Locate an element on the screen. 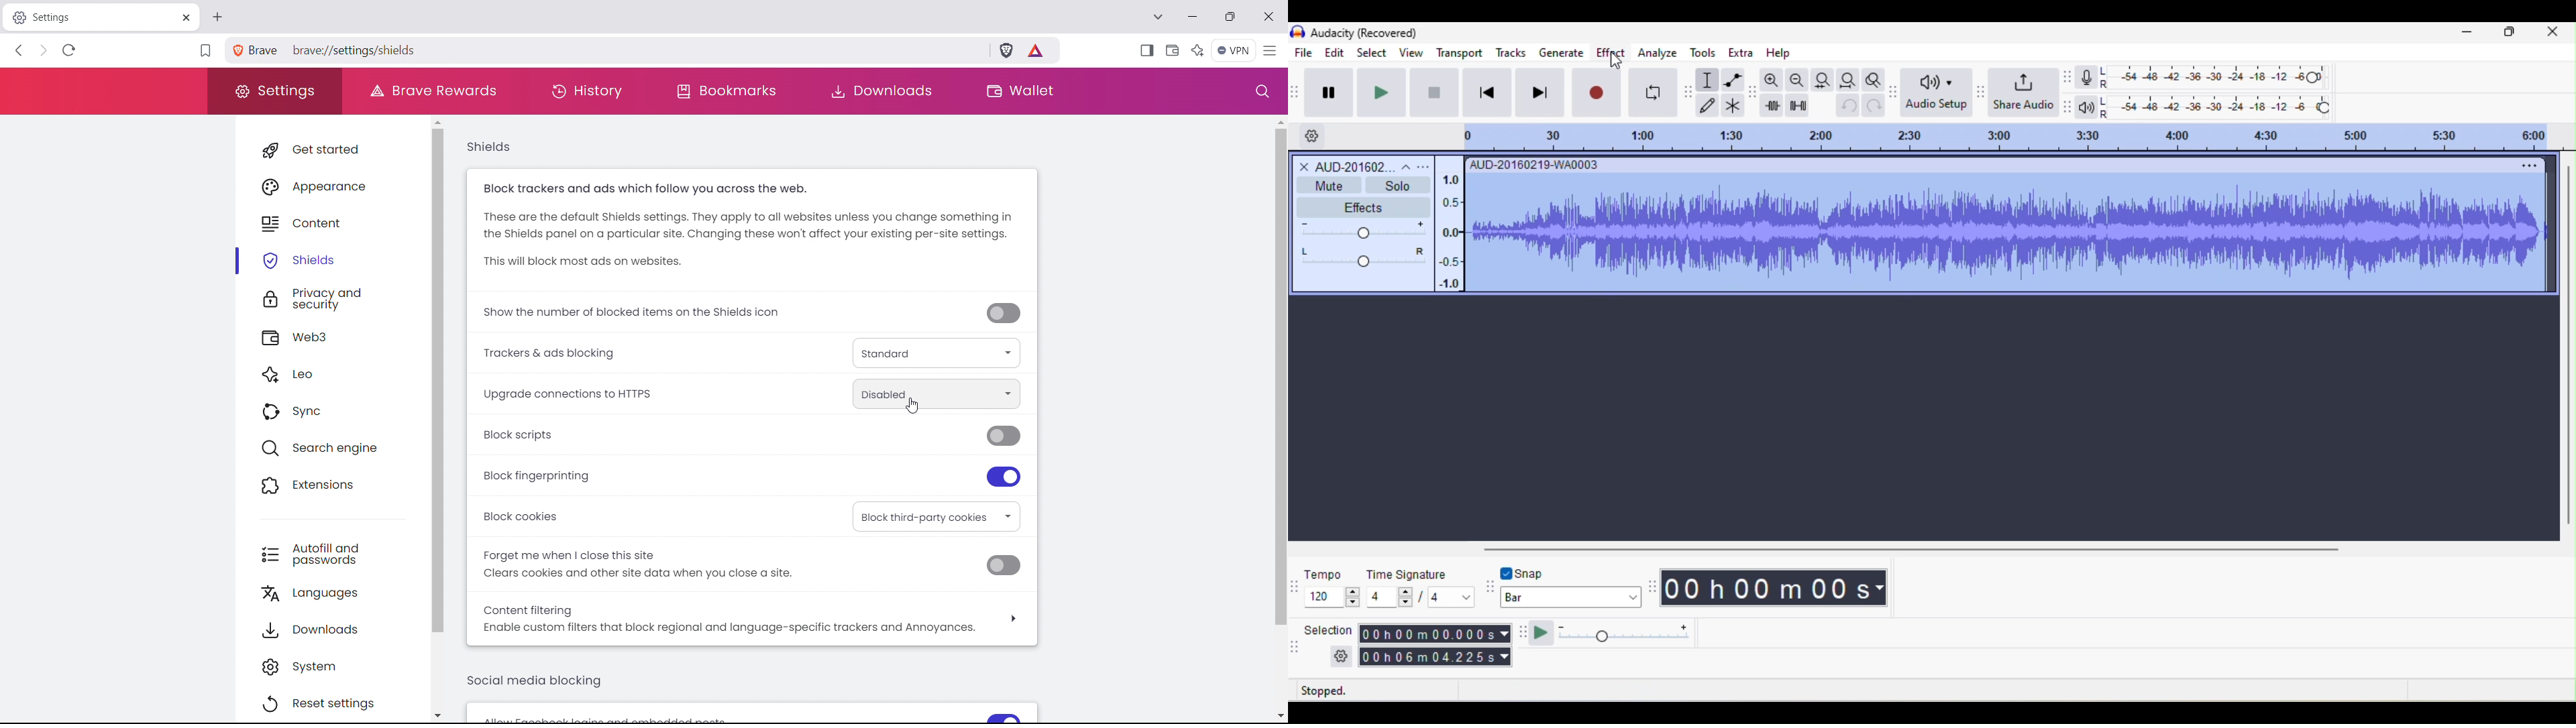 The height and width of the screenshot is (728, 2576). horizontal scroll bar is located at coordinates (1921, 548).